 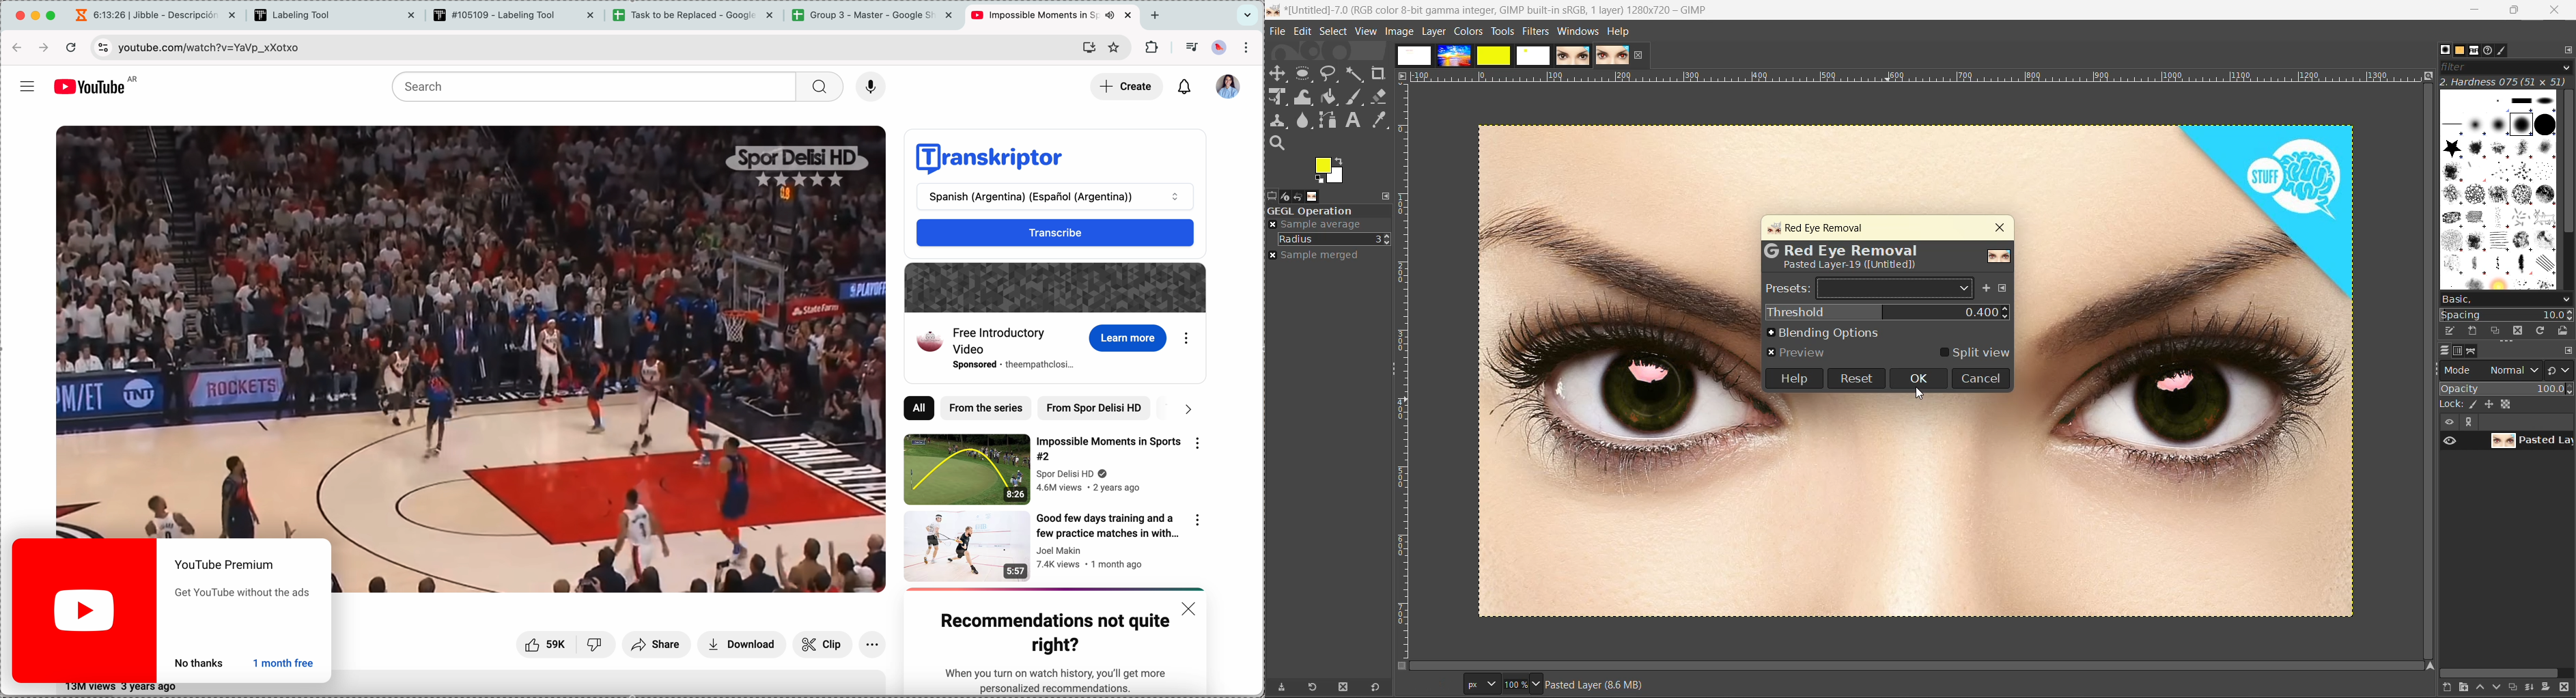 I want to click on notification, so click(x=1059, y=642).